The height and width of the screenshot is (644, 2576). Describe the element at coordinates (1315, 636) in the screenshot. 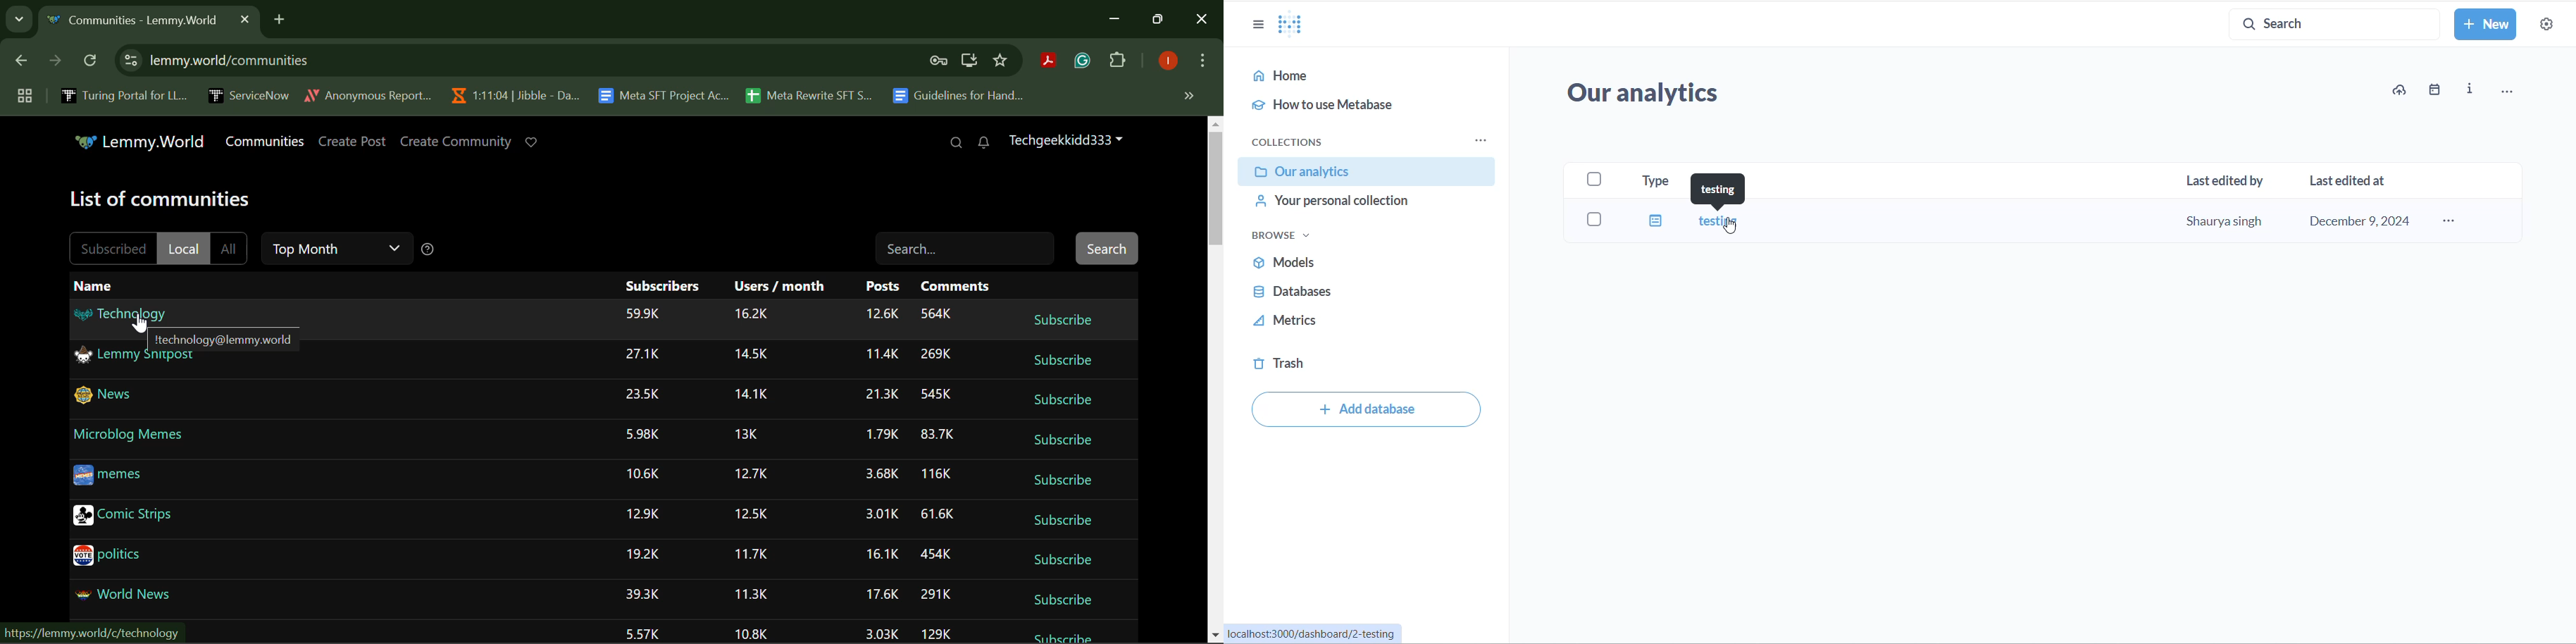

I see `localhost:3000/dashboard/2-testings` at that location.